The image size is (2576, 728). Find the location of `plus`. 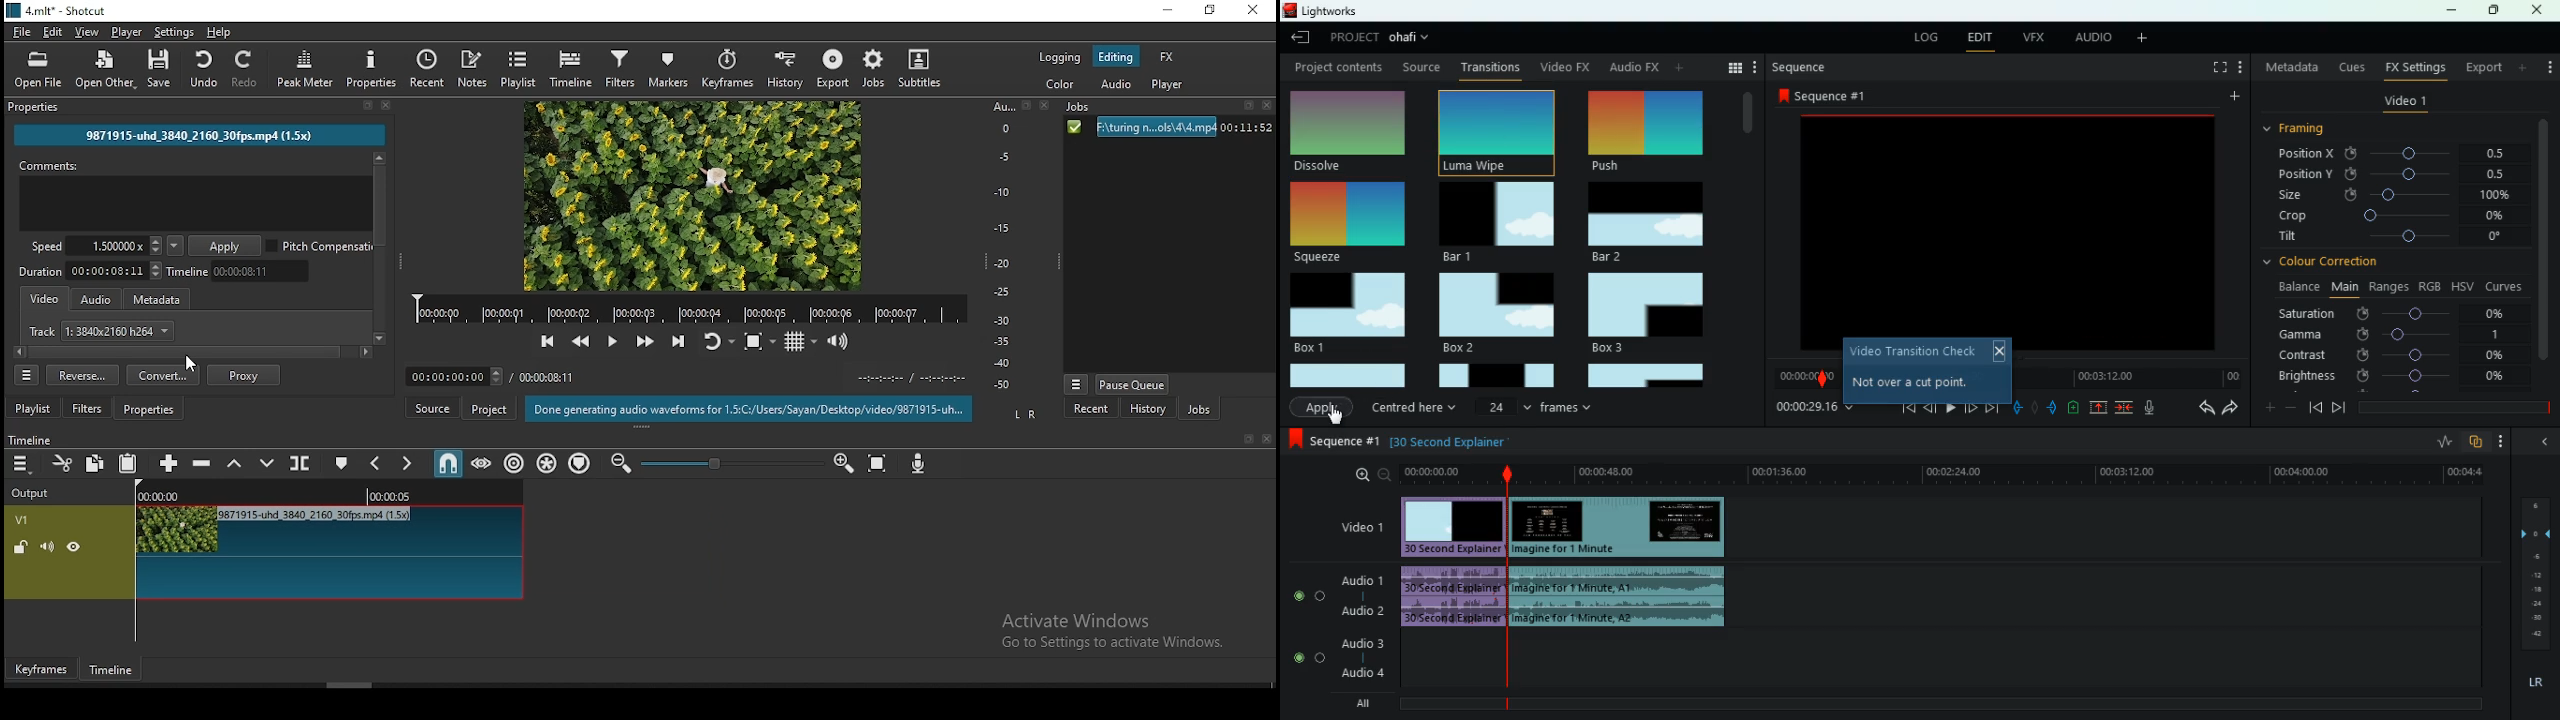

plus is located at coordinates (2267, 409).